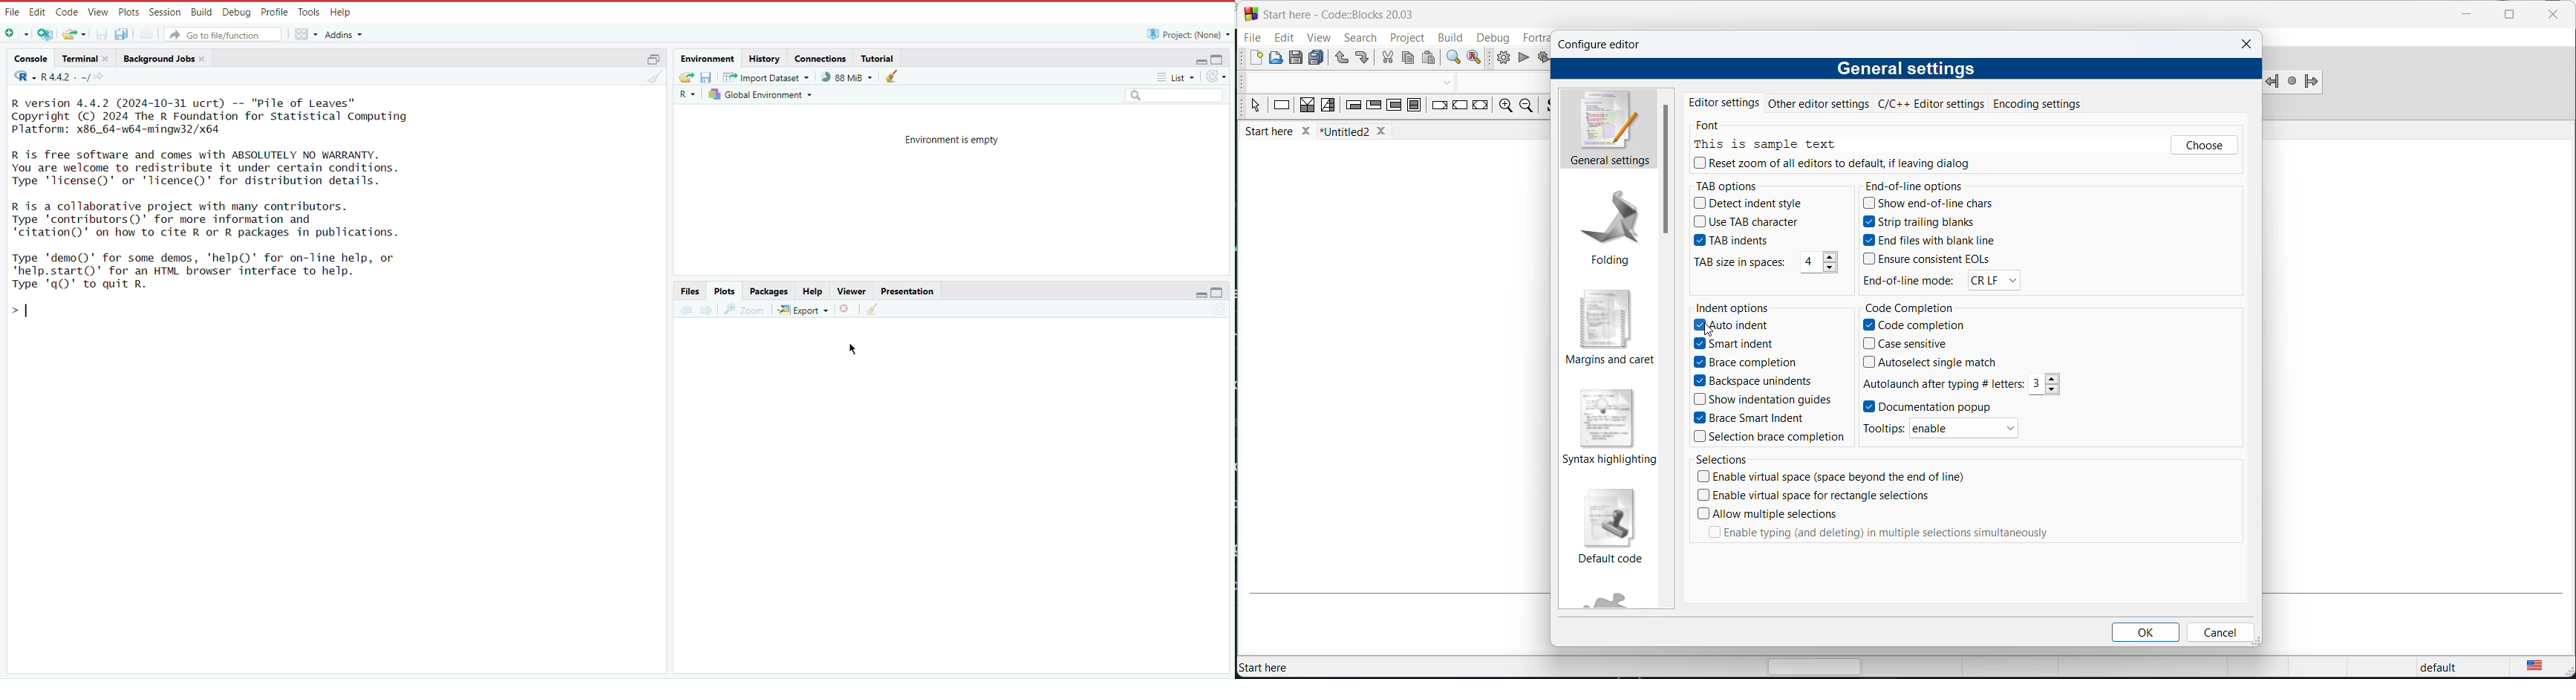  Describe the element at coordinates (1202, 296) in the screenshot. I see `Minimize` at that location.